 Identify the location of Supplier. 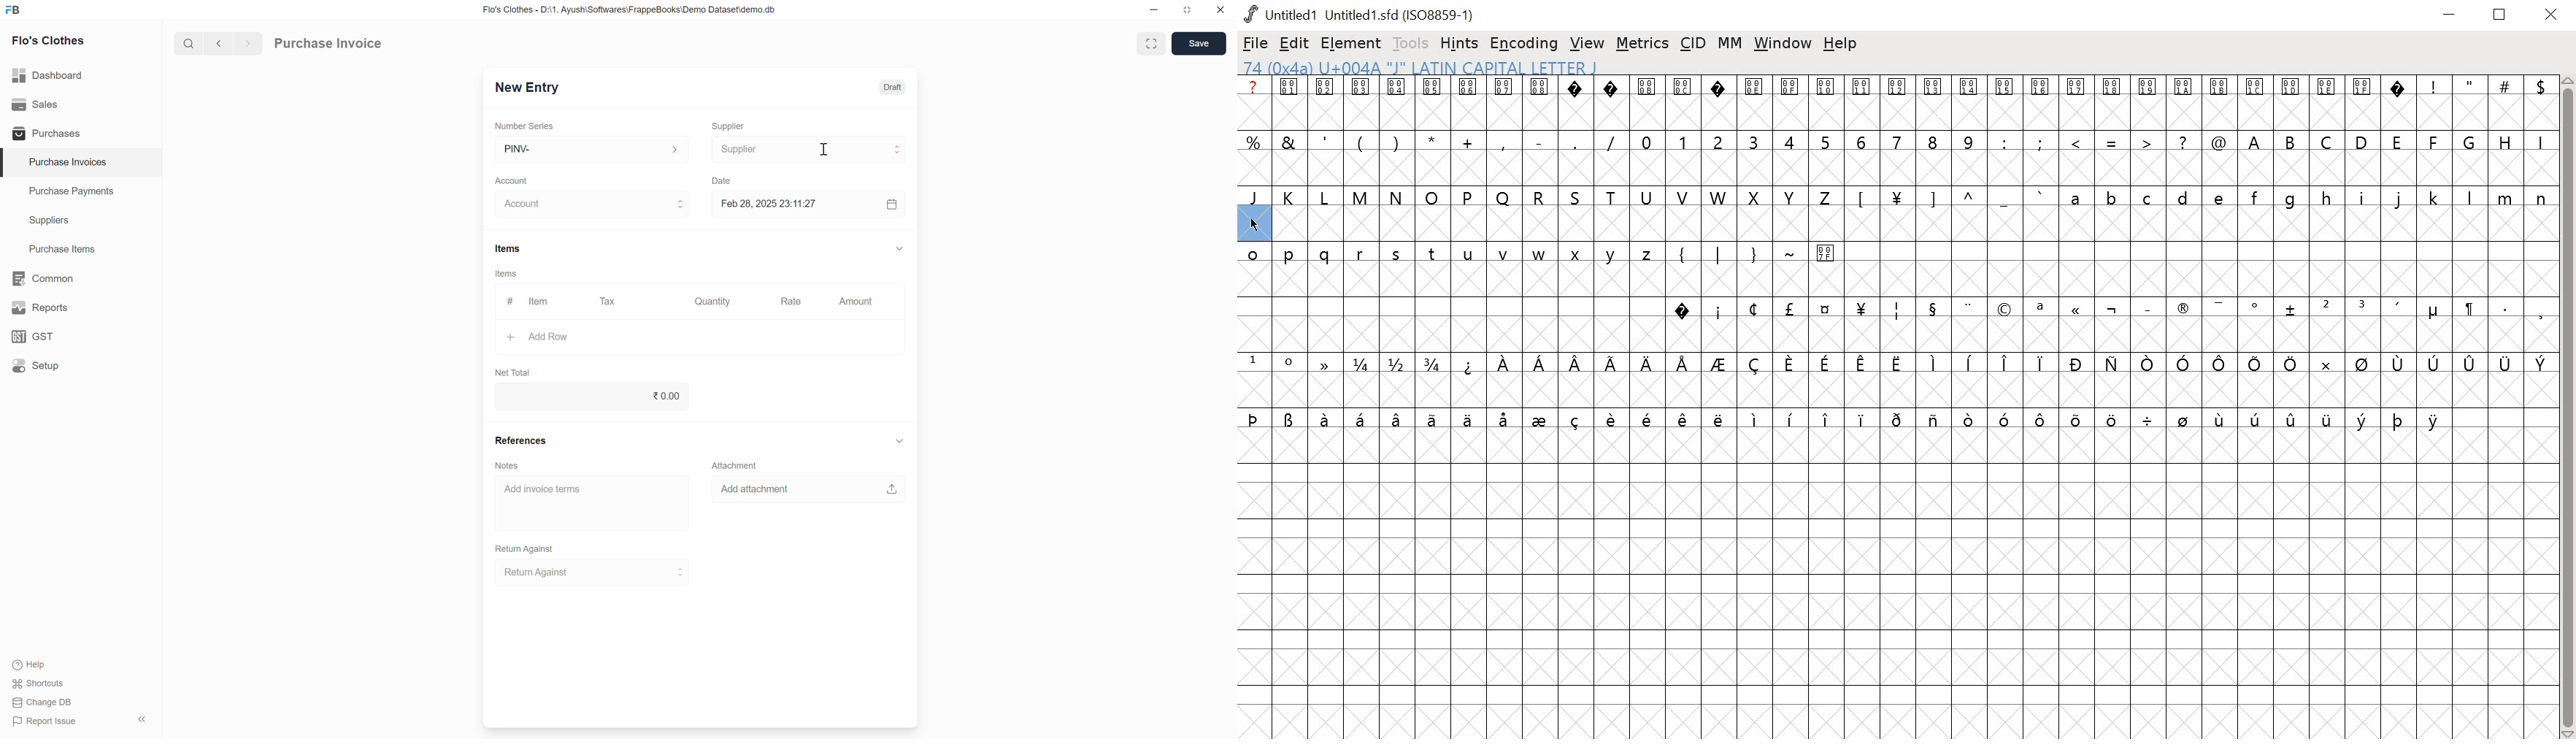
(810, 149).